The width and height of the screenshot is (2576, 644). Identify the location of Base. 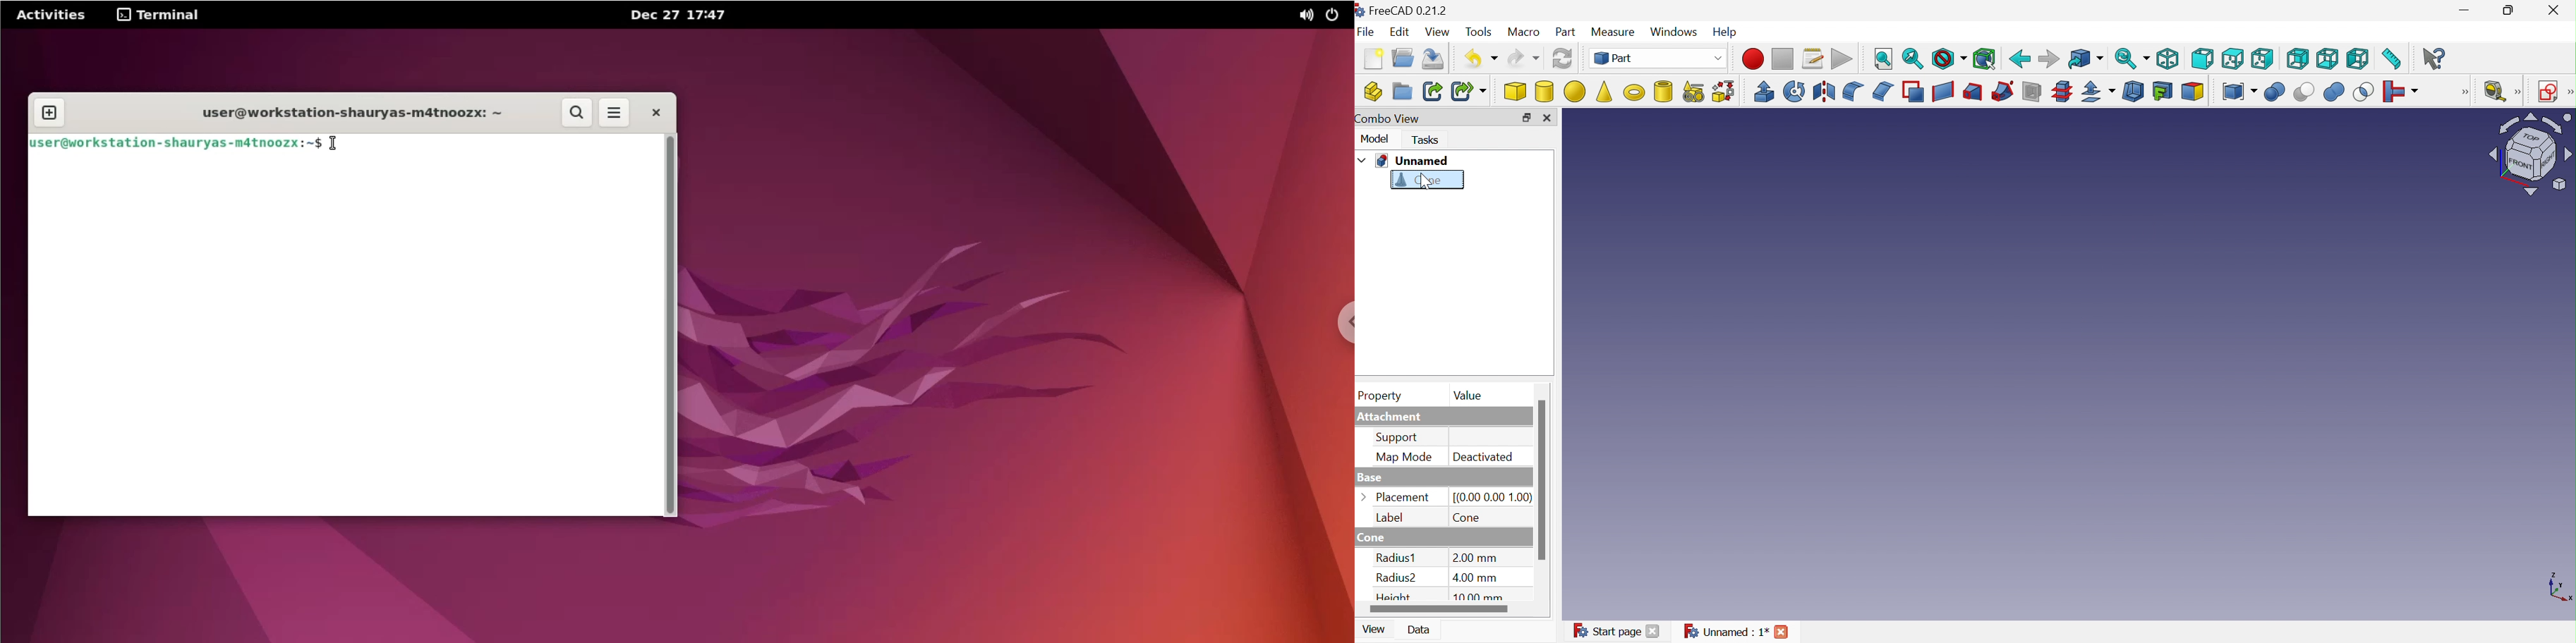
(1371, 479).